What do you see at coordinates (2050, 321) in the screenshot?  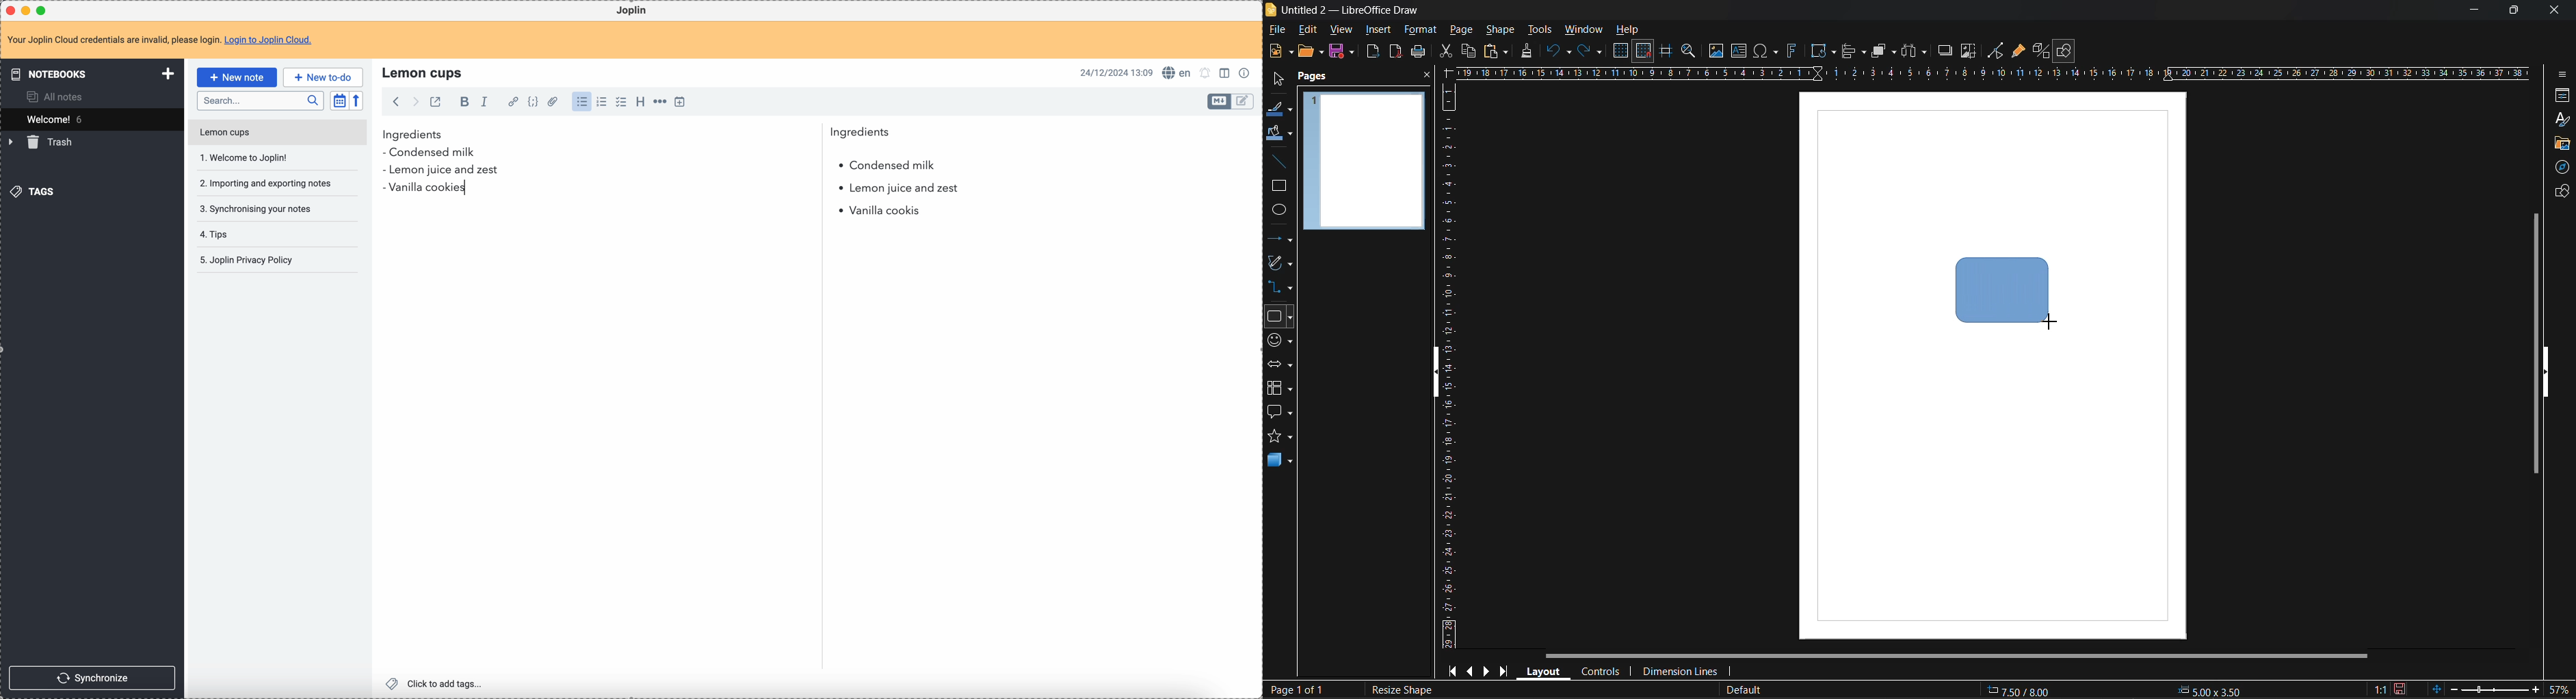 I see `cursor` at bounding box center [2050, 321].